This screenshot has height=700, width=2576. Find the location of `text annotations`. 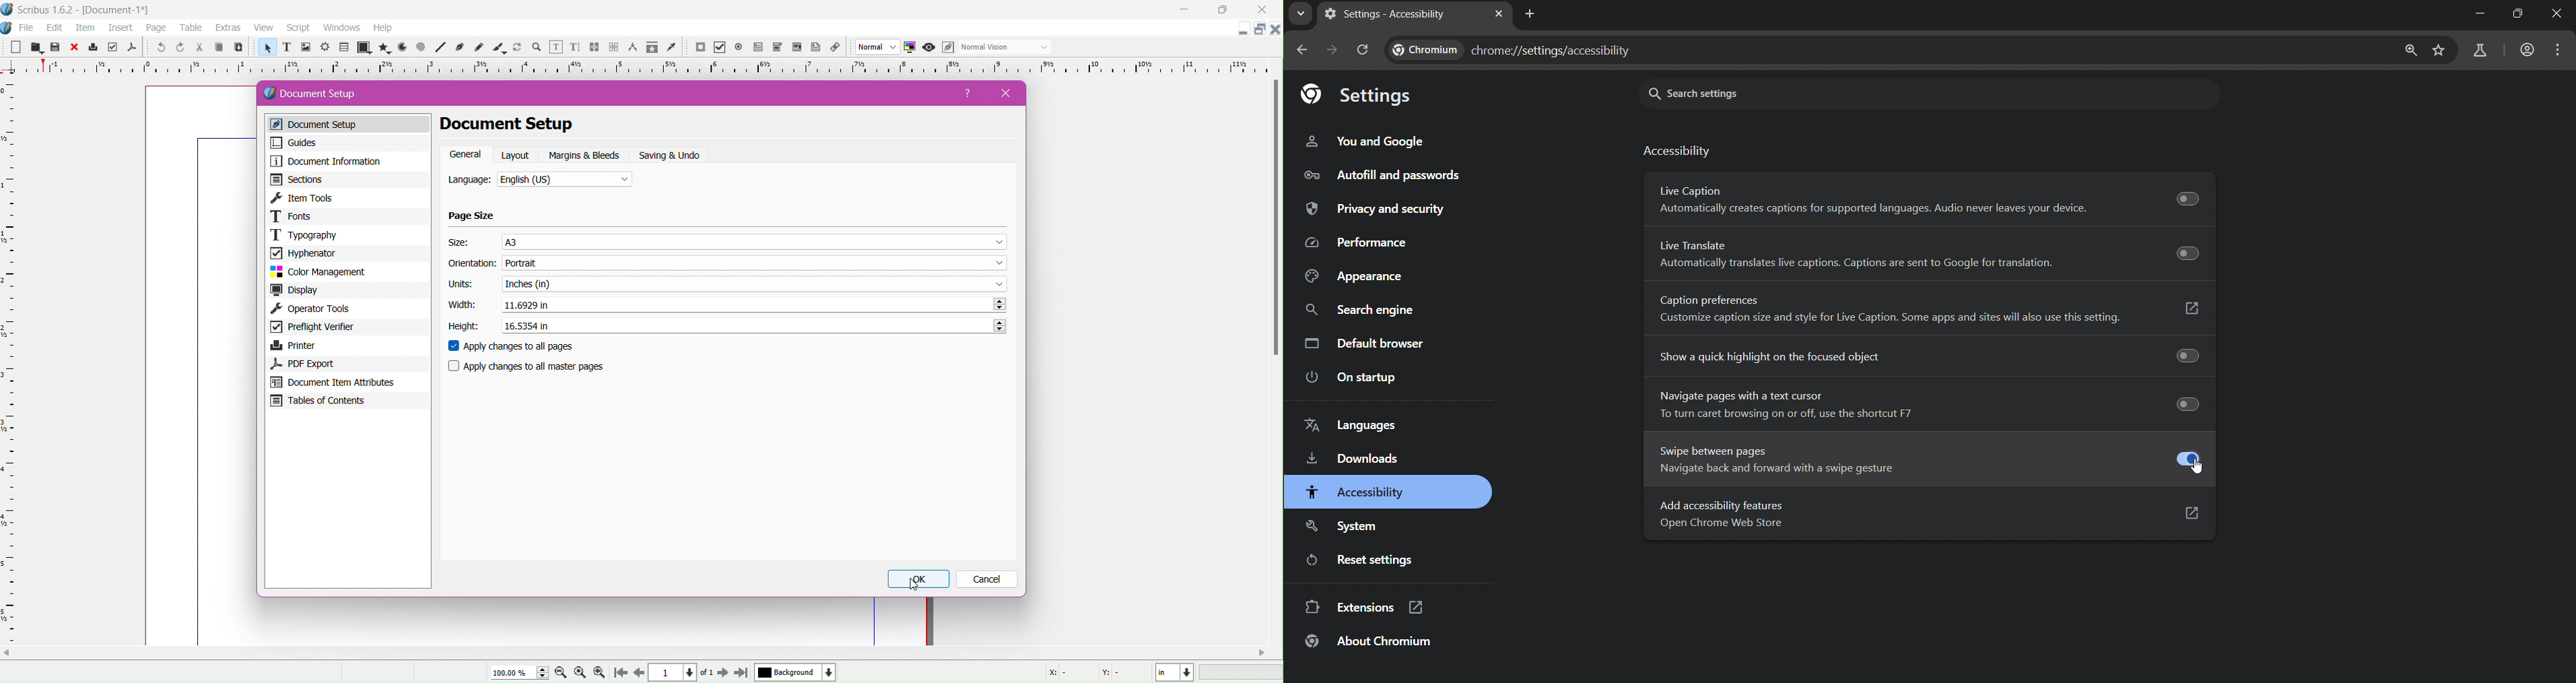

text annotations is located at coordinates (819, 48).